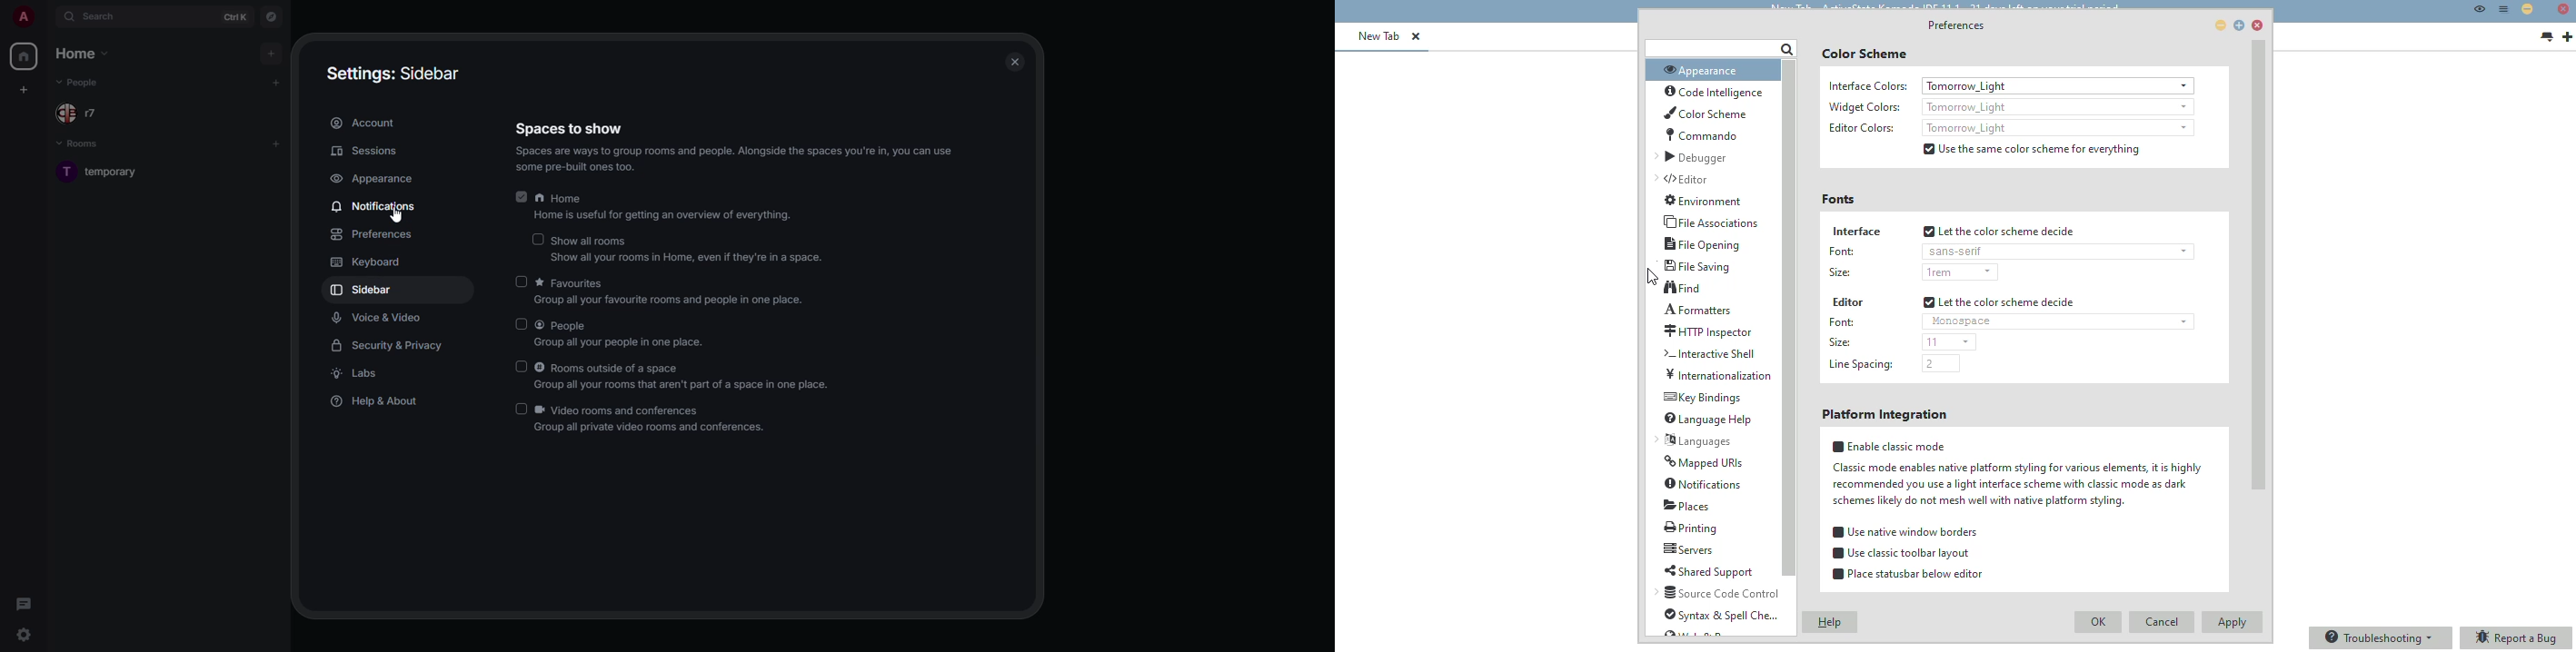 This screenshot has width=2576, height=672. I want to click on profile, so click(22, 16).